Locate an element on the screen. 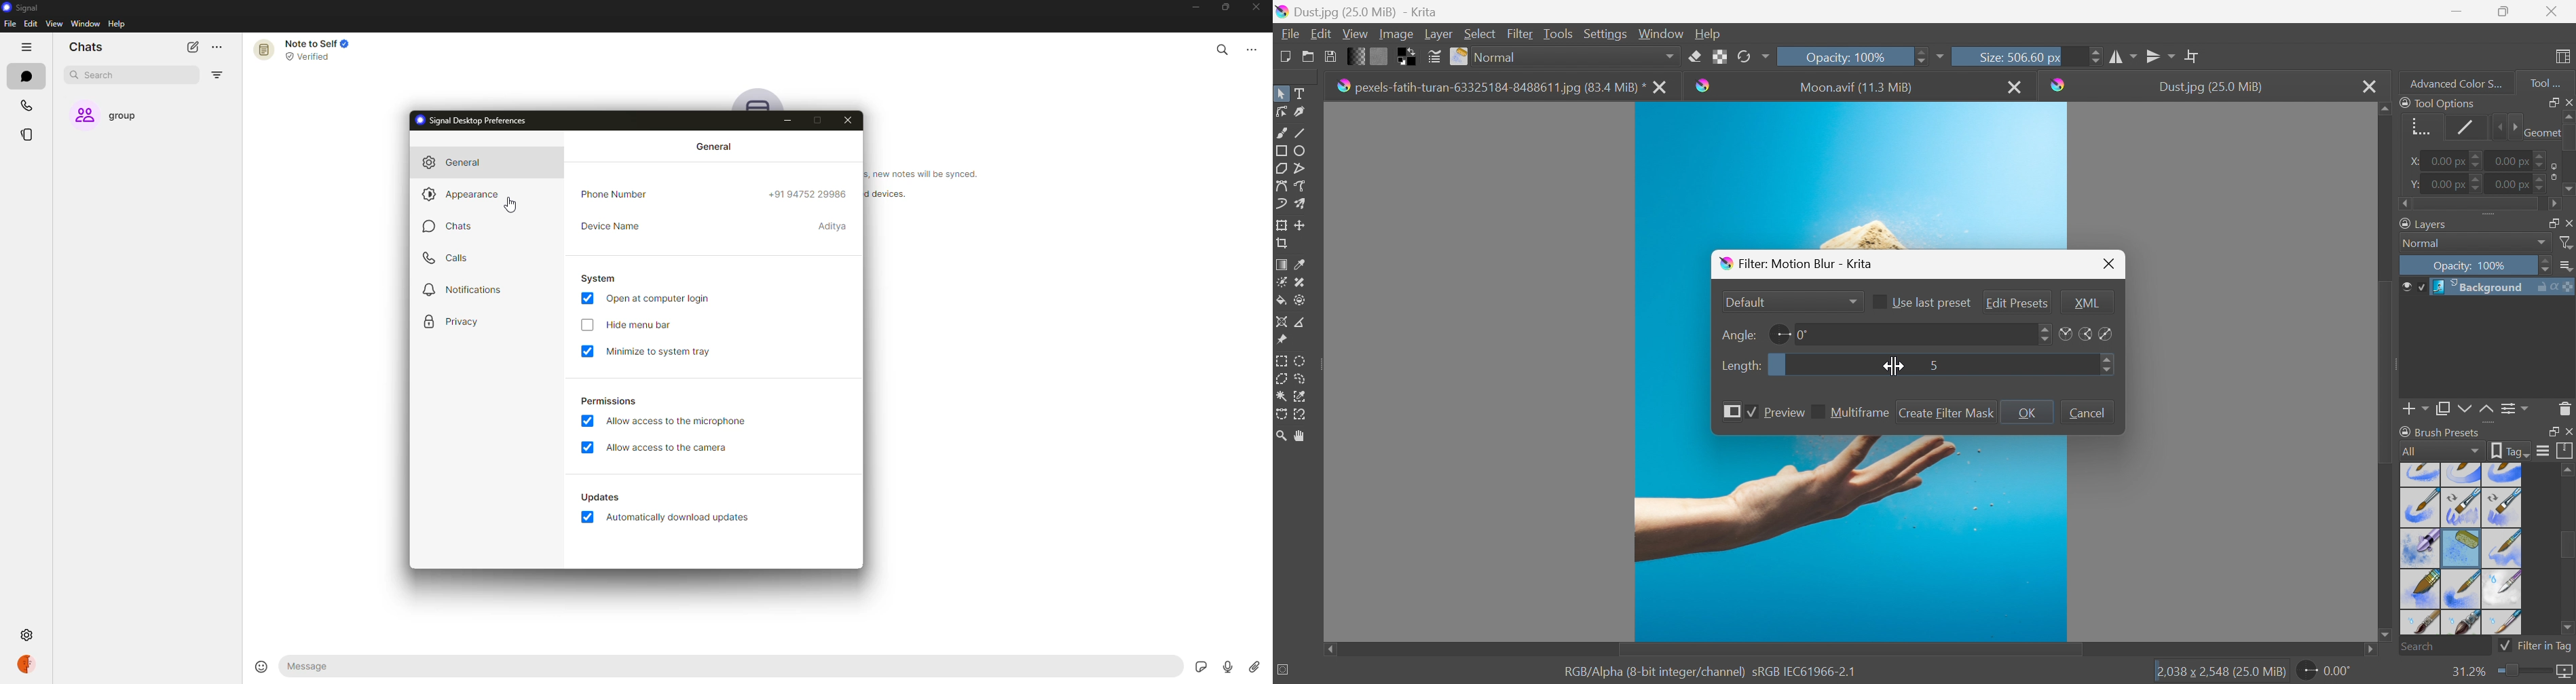 The image size is (2576, 700). search is located at coordinates (103, 76).